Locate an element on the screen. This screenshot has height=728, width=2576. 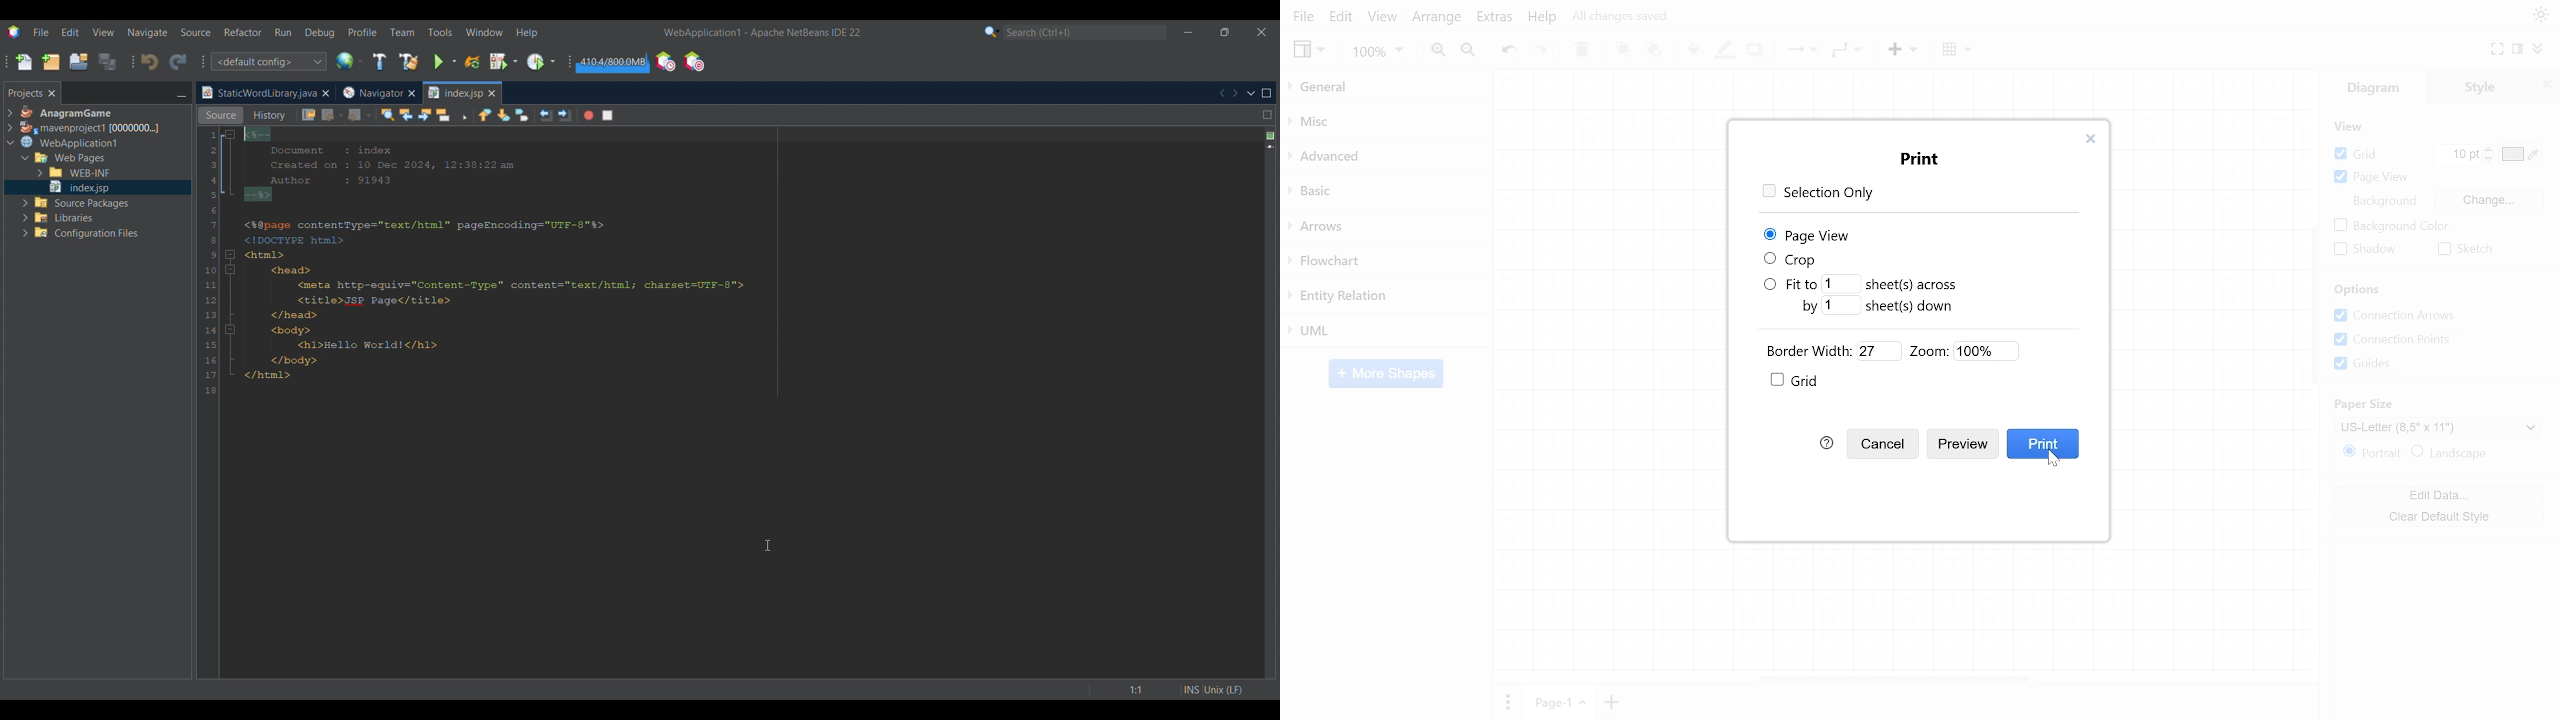
View is located at coordinates (2349, 127).